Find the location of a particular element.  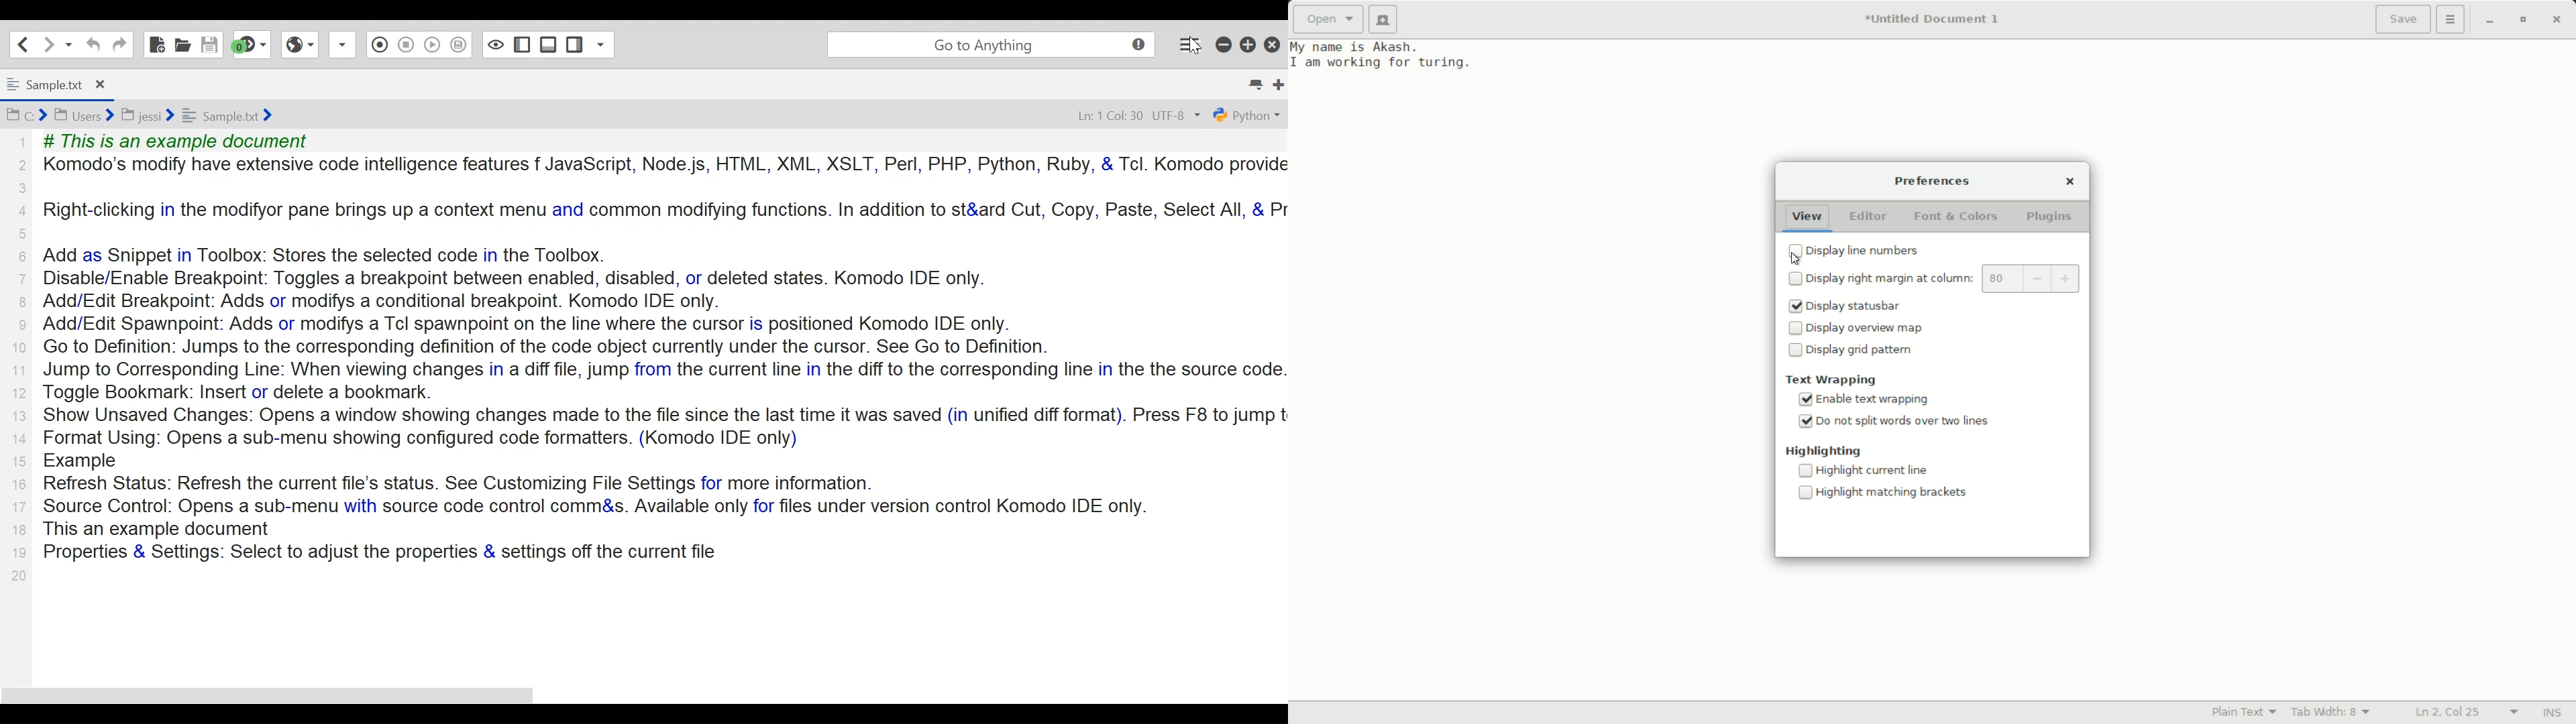

display grid pattern is located at coordinates (1863, 349).